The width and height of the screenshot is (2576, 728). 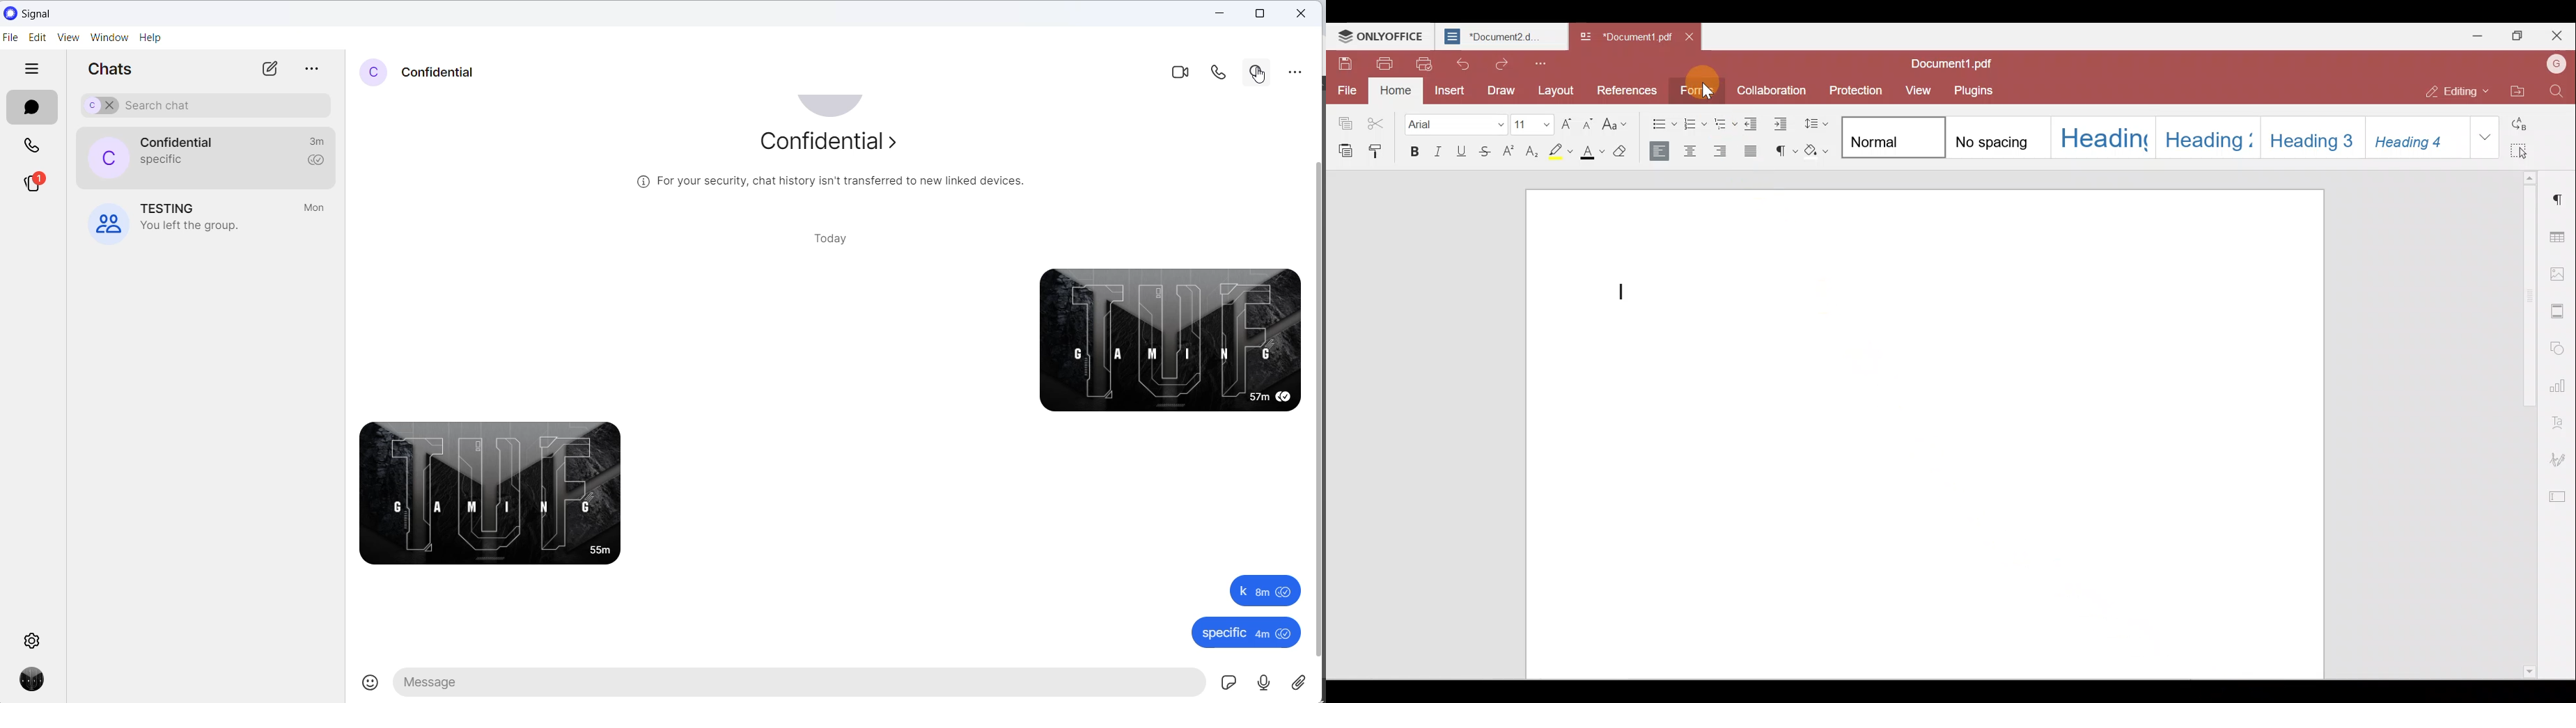 I want to click on search in chat, so click(x=1257, y=72).